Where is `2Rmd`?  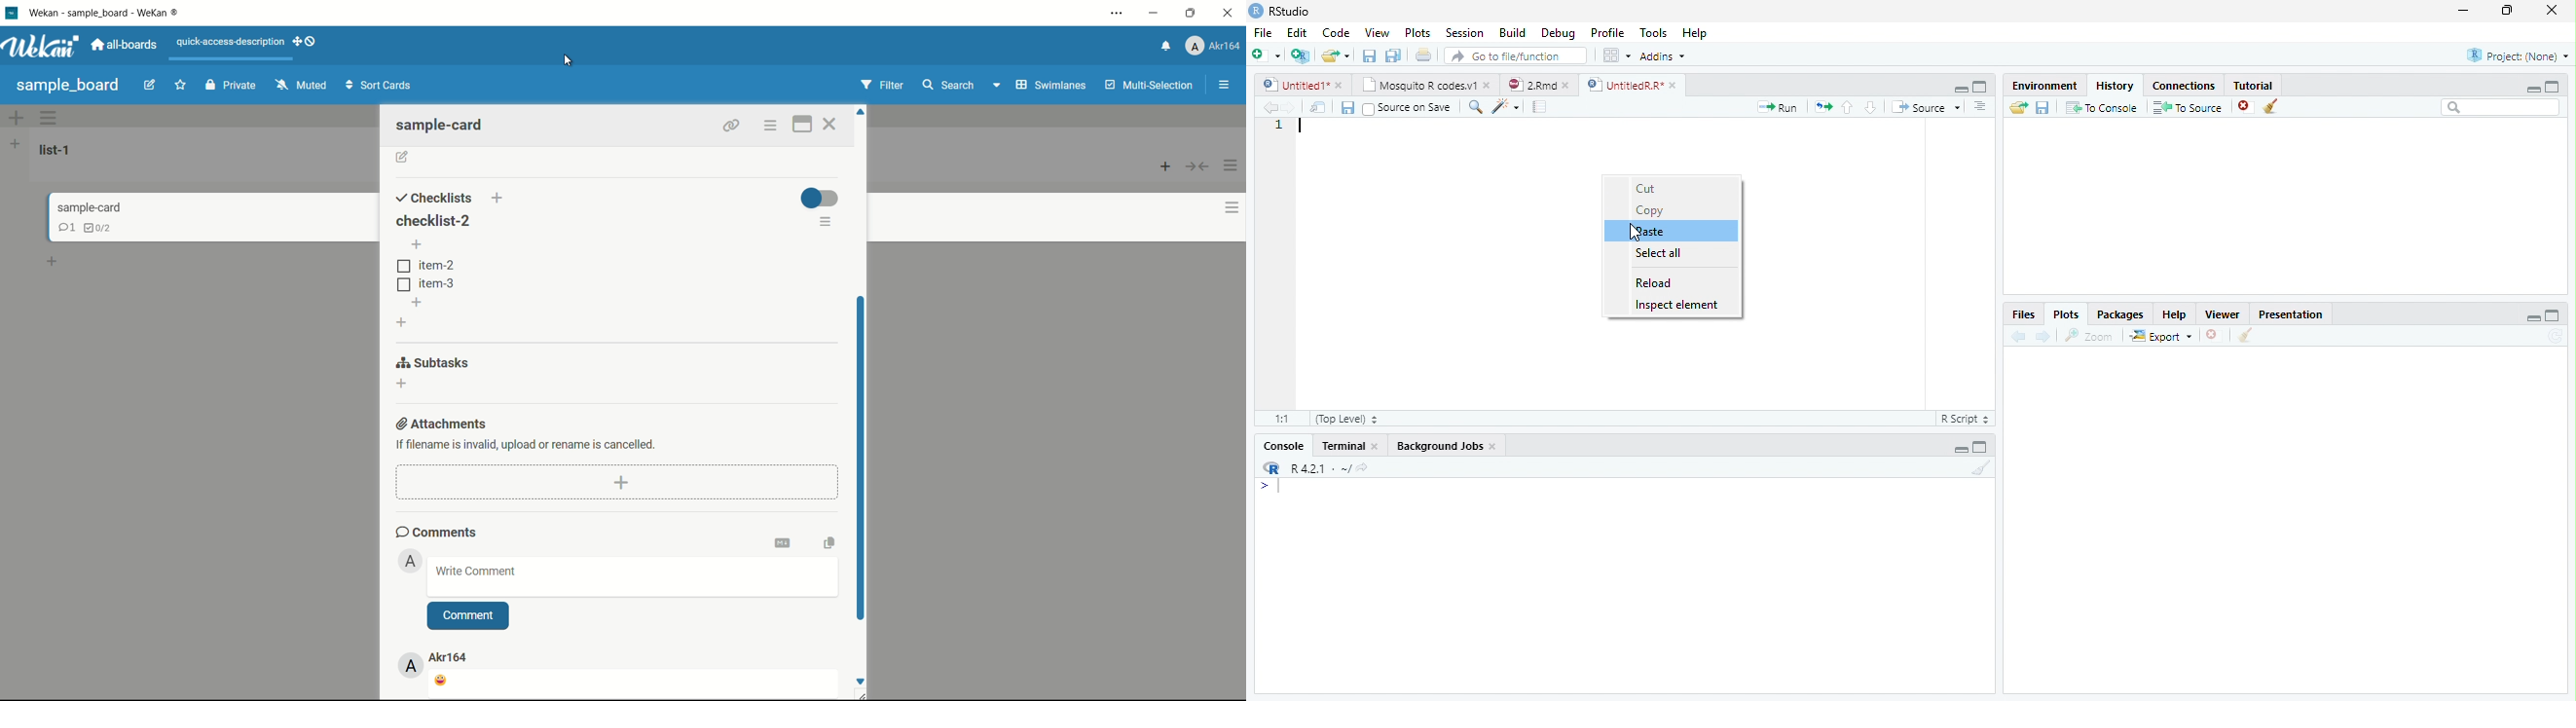
2Rmd is located at coordinates (1530, 84).